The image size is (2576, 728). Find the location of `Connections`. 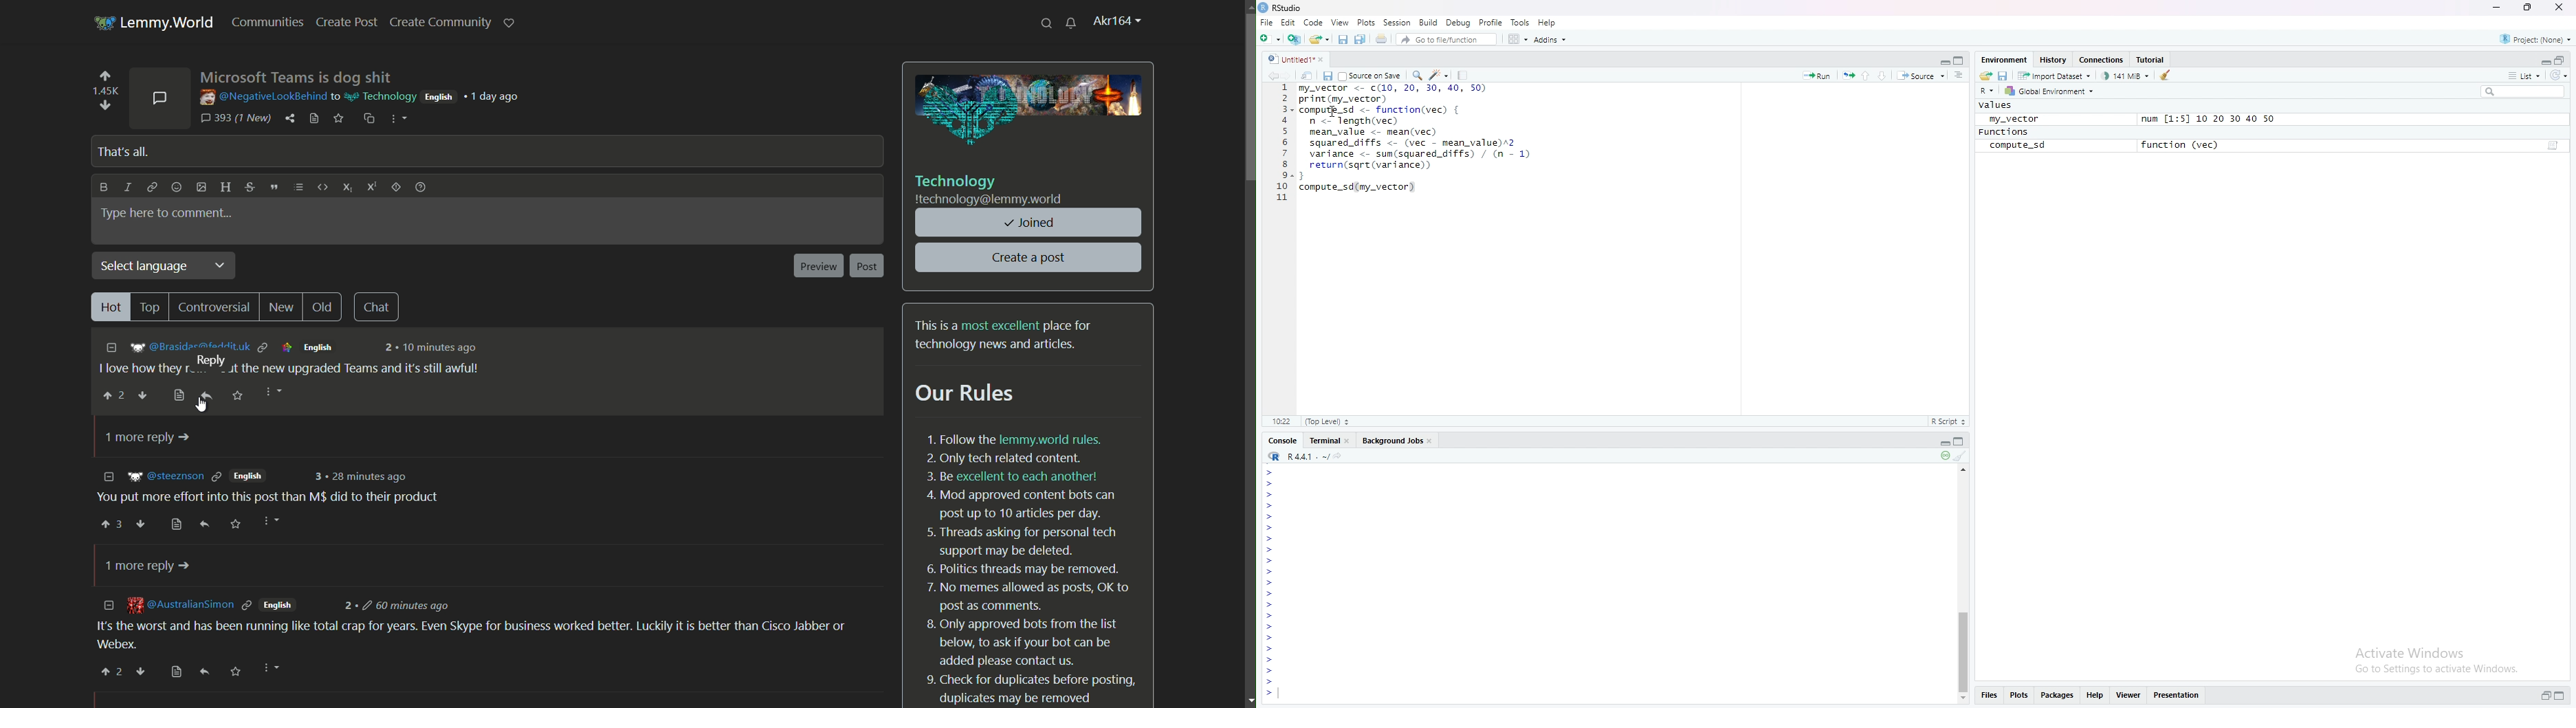

Connections is located at coordinates (2102, 60).